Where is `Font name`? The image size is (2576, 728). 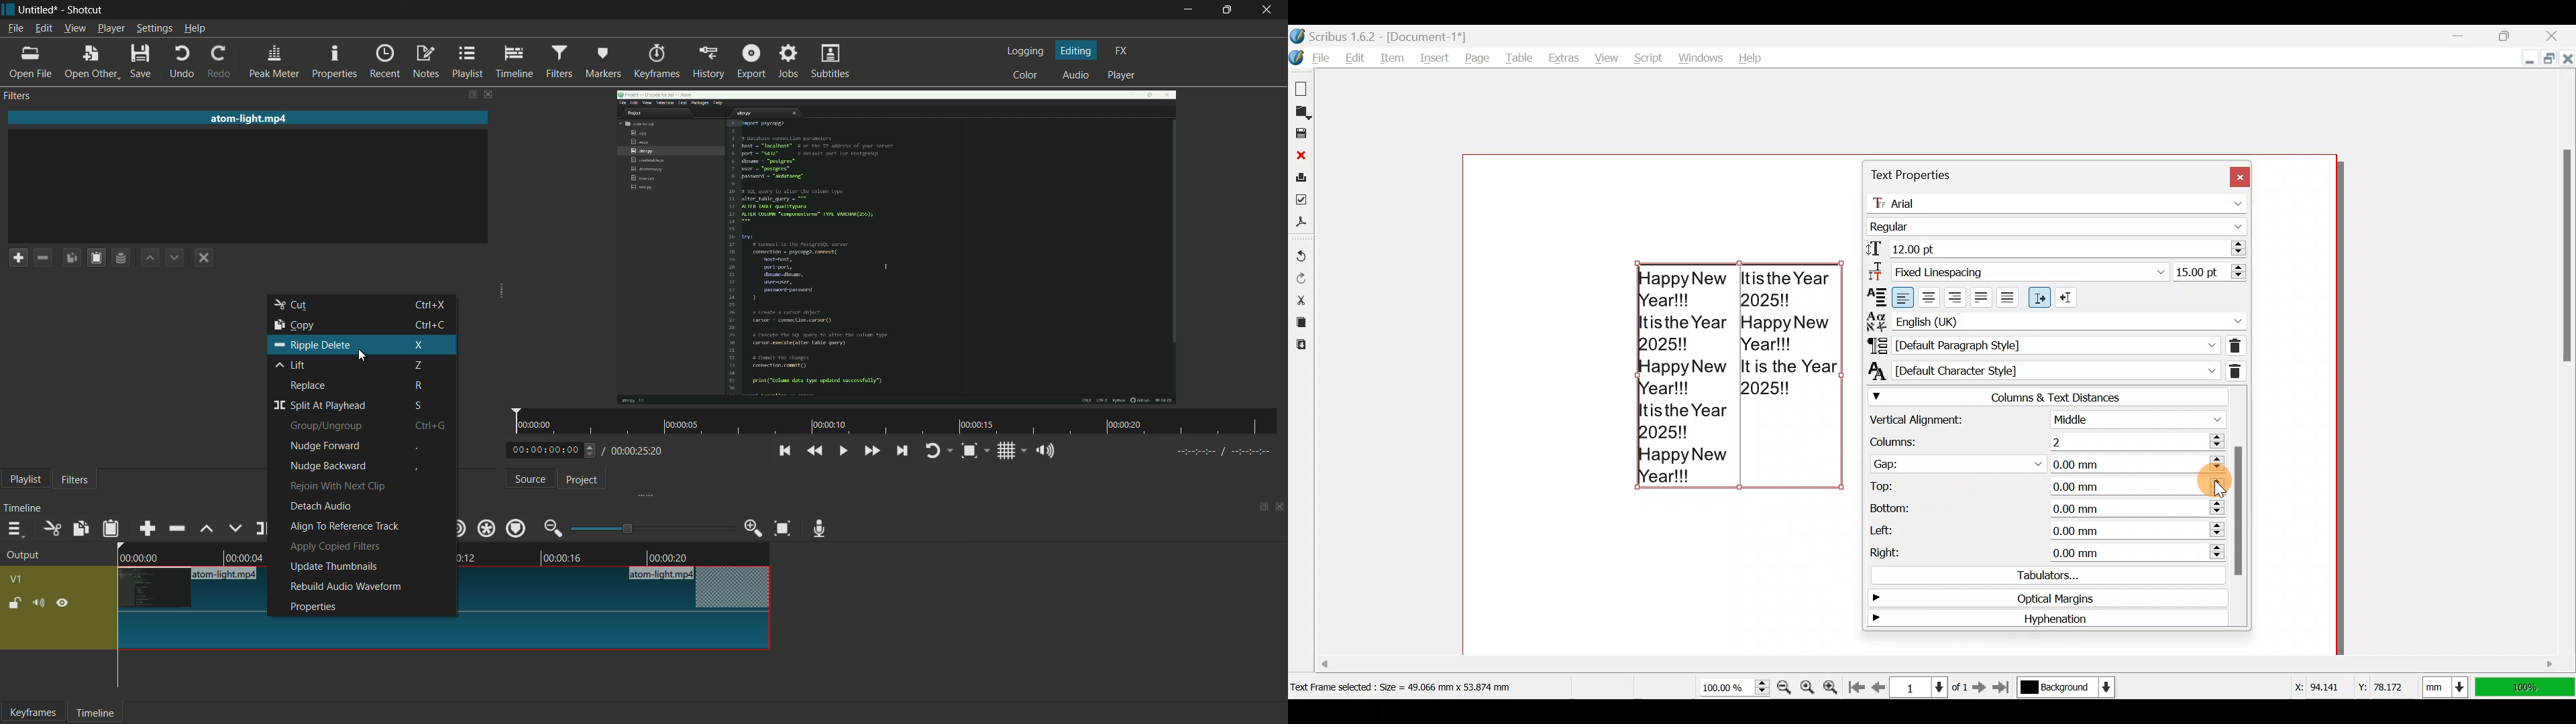 Font name is located at coordinates (2060, 200).